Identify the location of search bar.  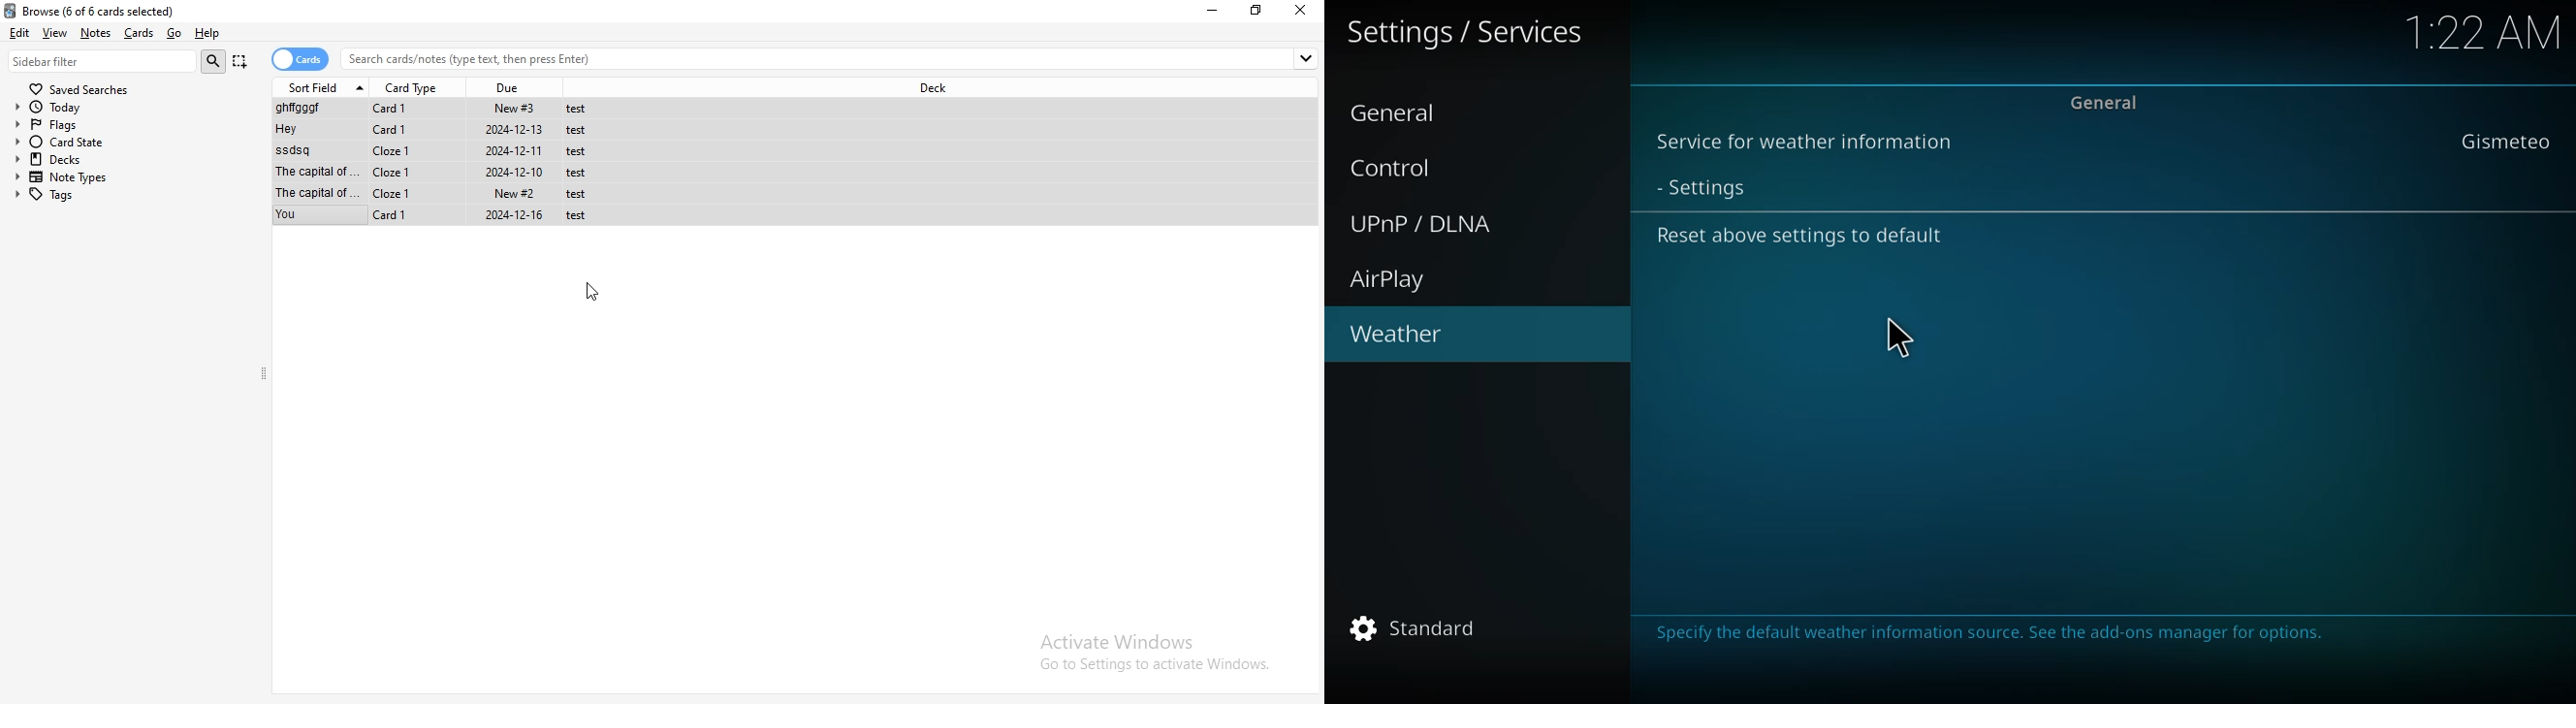
(832, 58).